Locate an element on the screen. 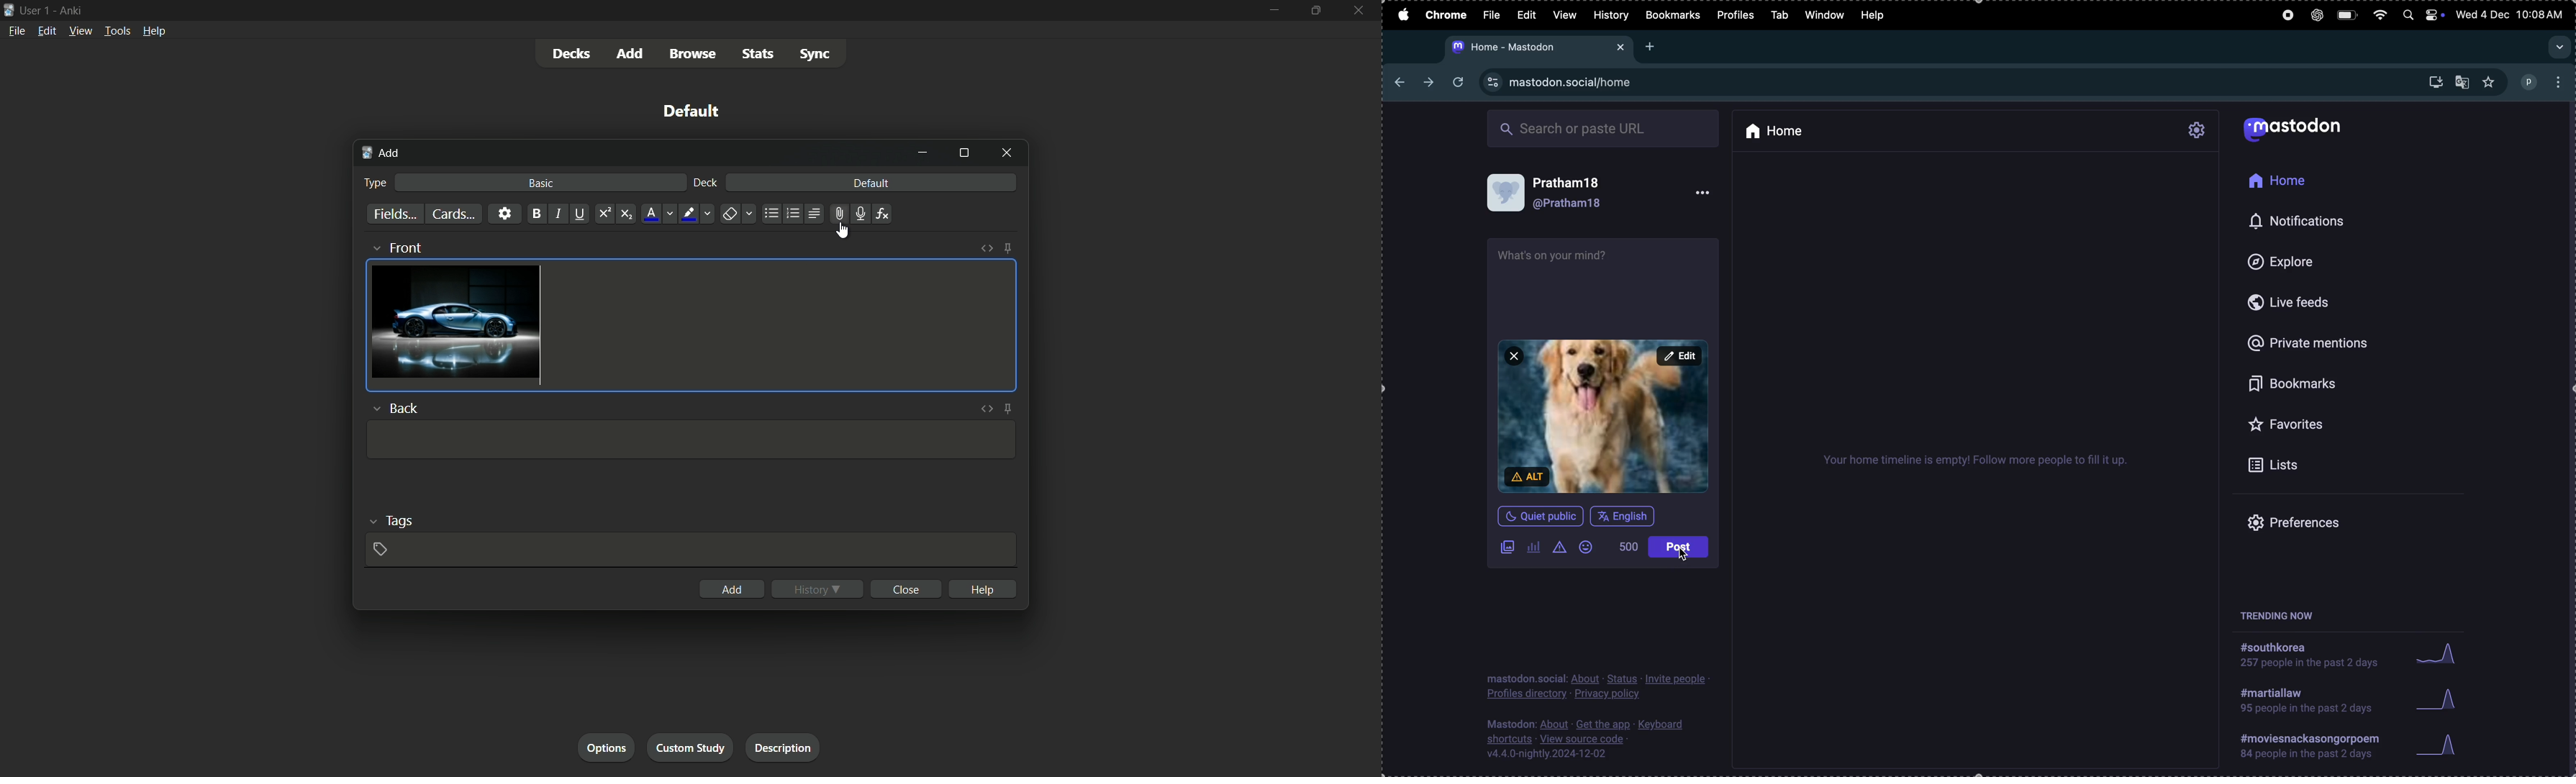  description is located at coordinates (780, 745).